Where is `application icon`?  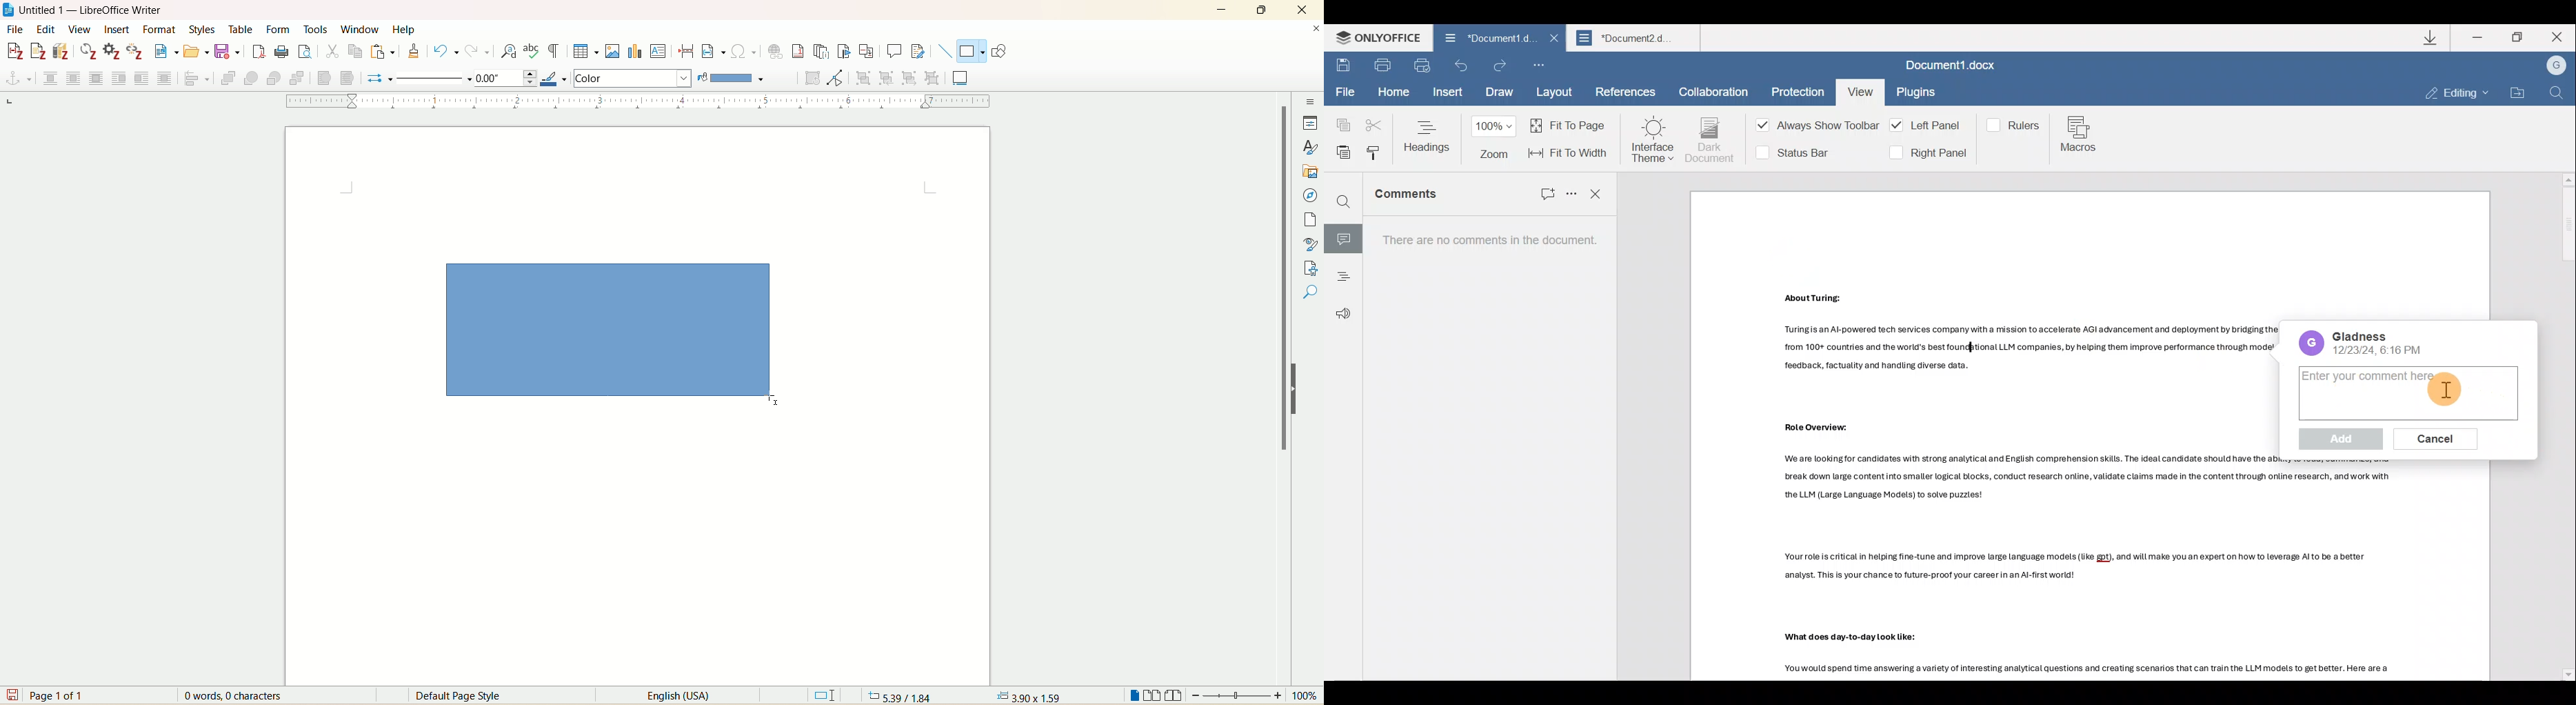
application icon is located at coordinates (9, 9).